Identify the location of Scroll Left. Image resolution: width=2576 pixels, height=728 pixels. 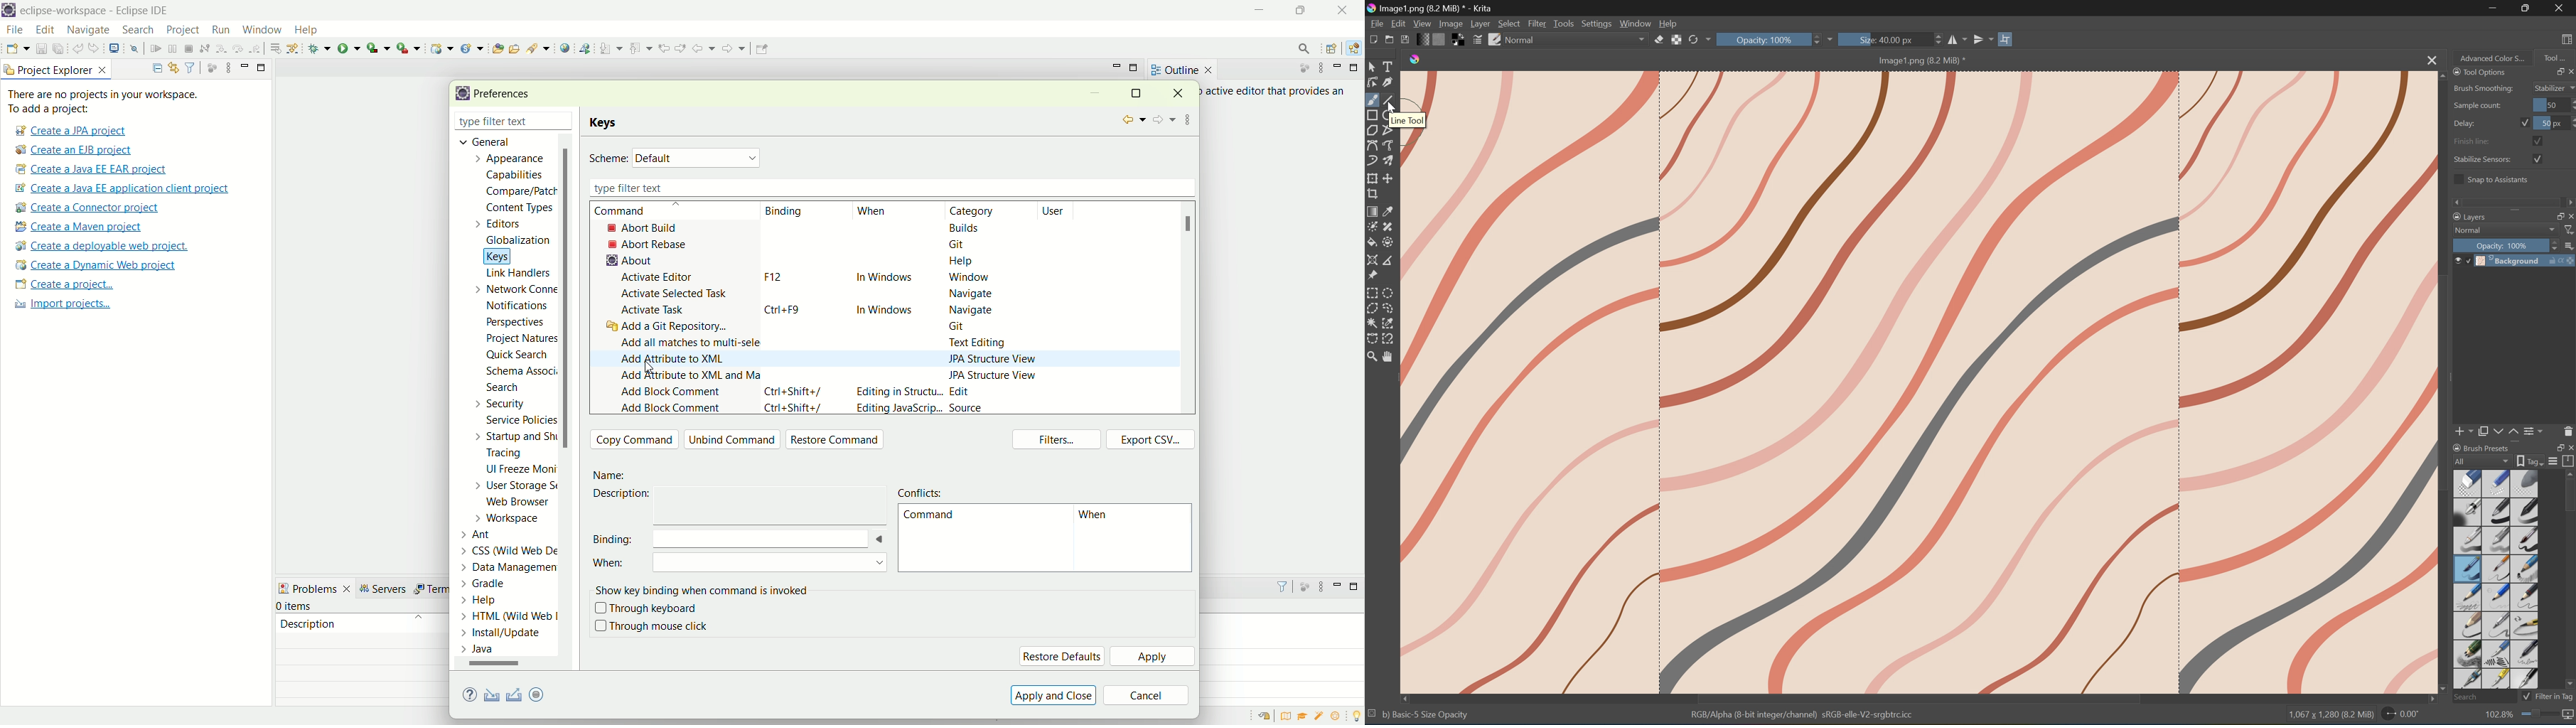
(2458, 202).